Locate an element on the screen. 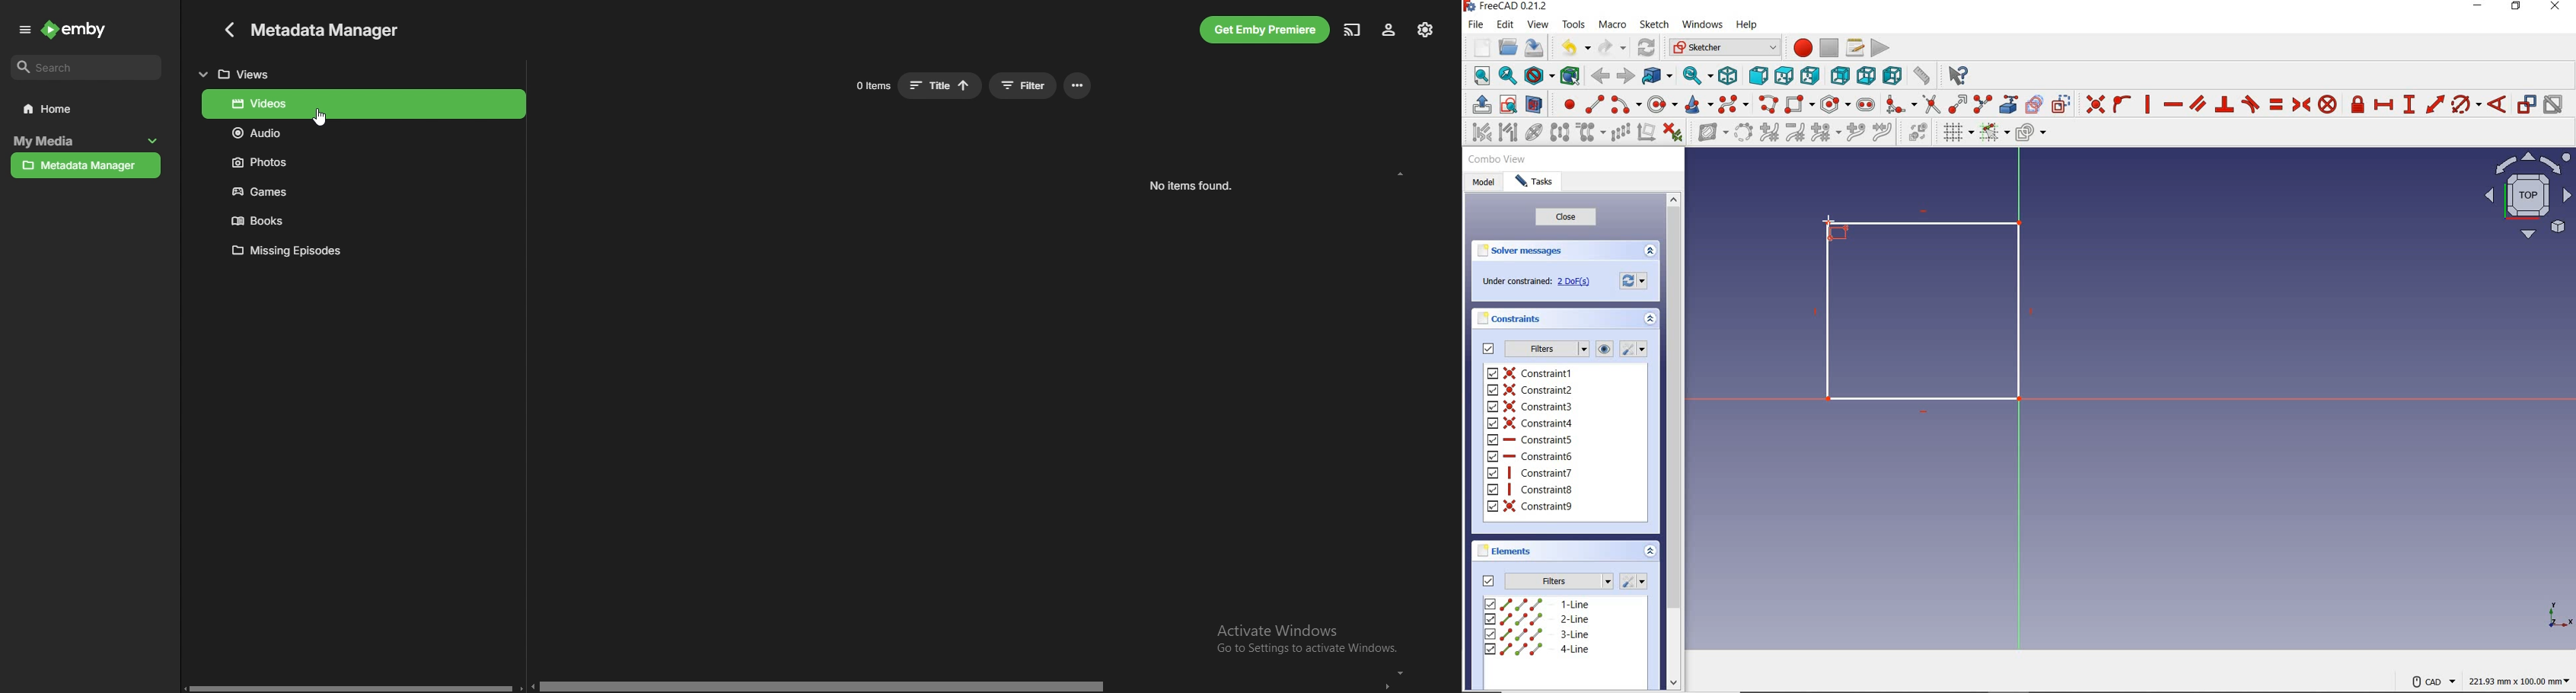  sketch is located at coordinates (1655, 25).